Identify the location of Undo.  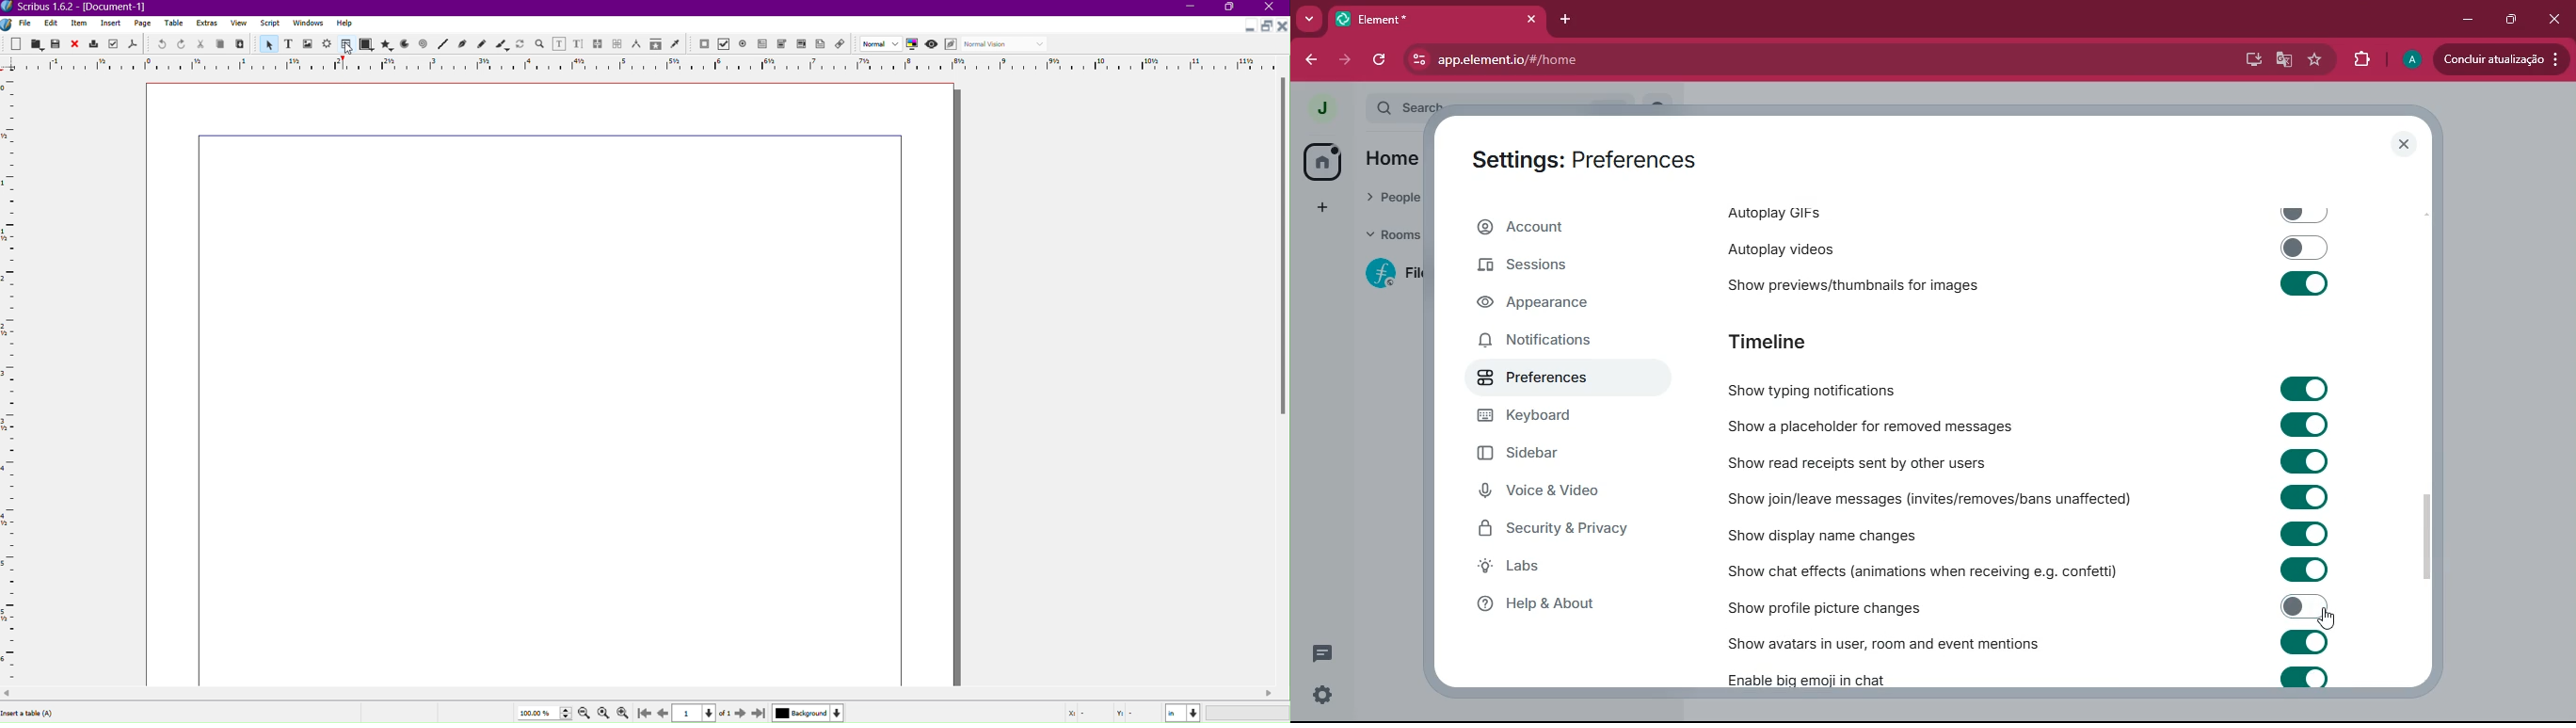
(158, 44).